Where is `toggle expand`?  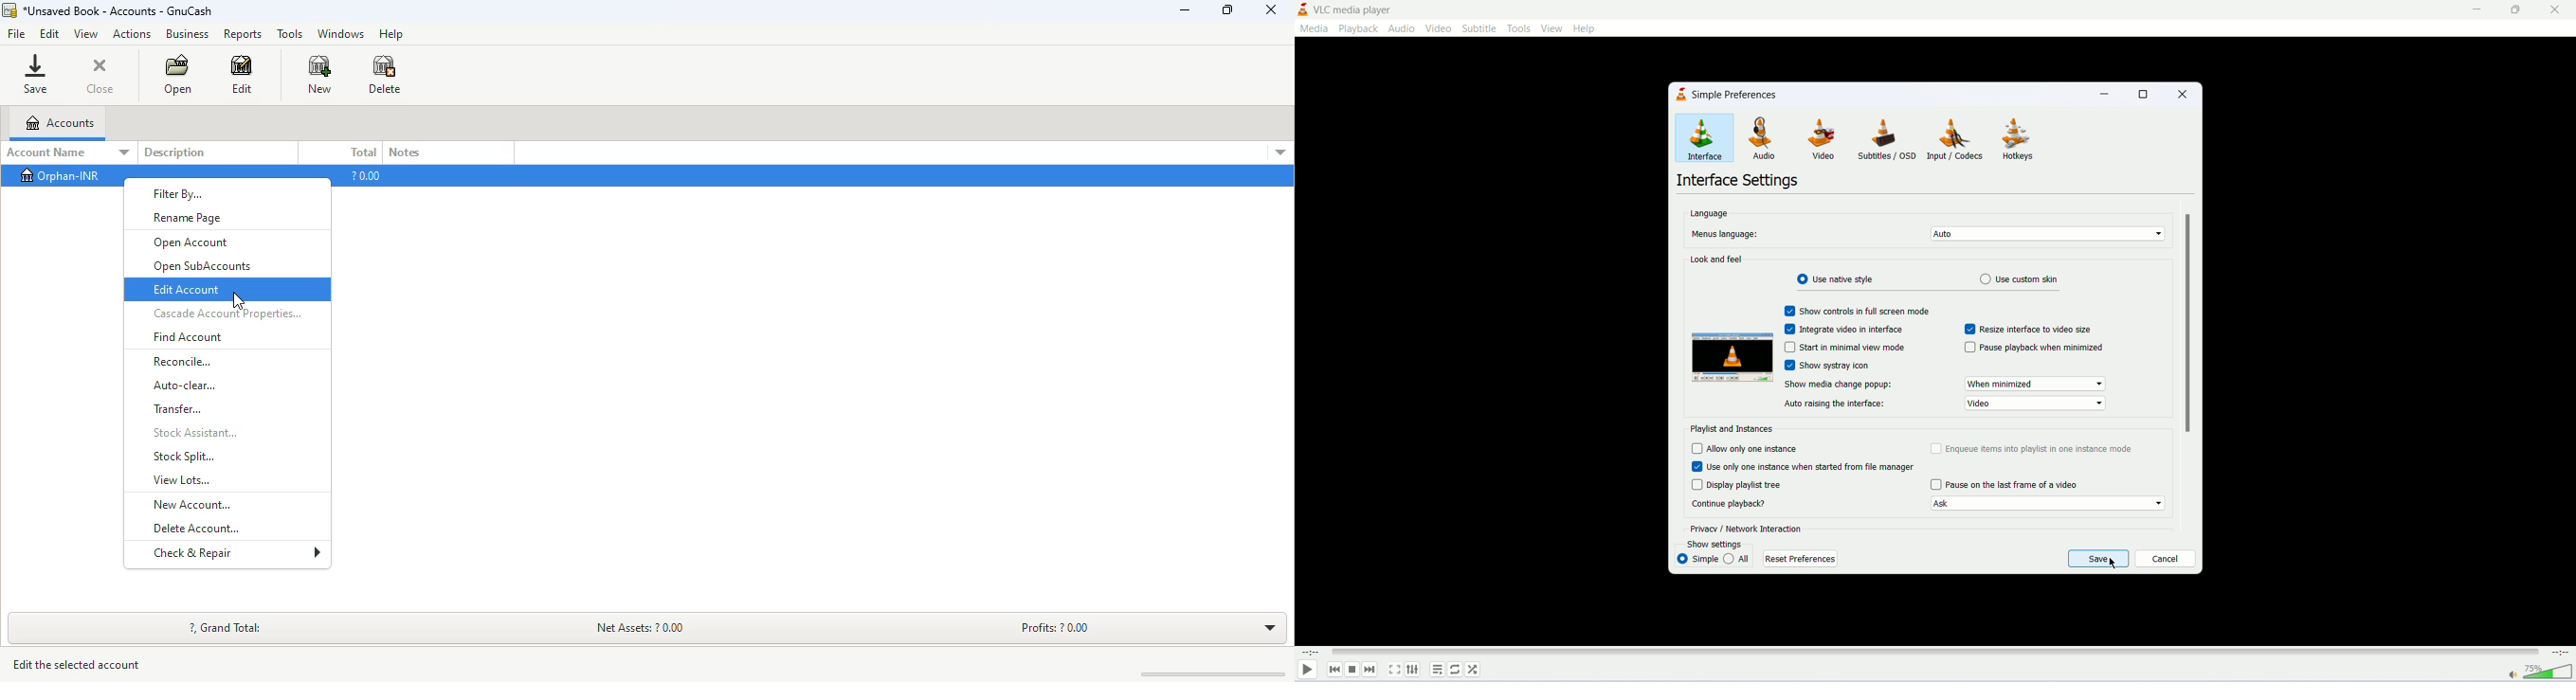
toggle expand is located at coordinates (1270, 628).